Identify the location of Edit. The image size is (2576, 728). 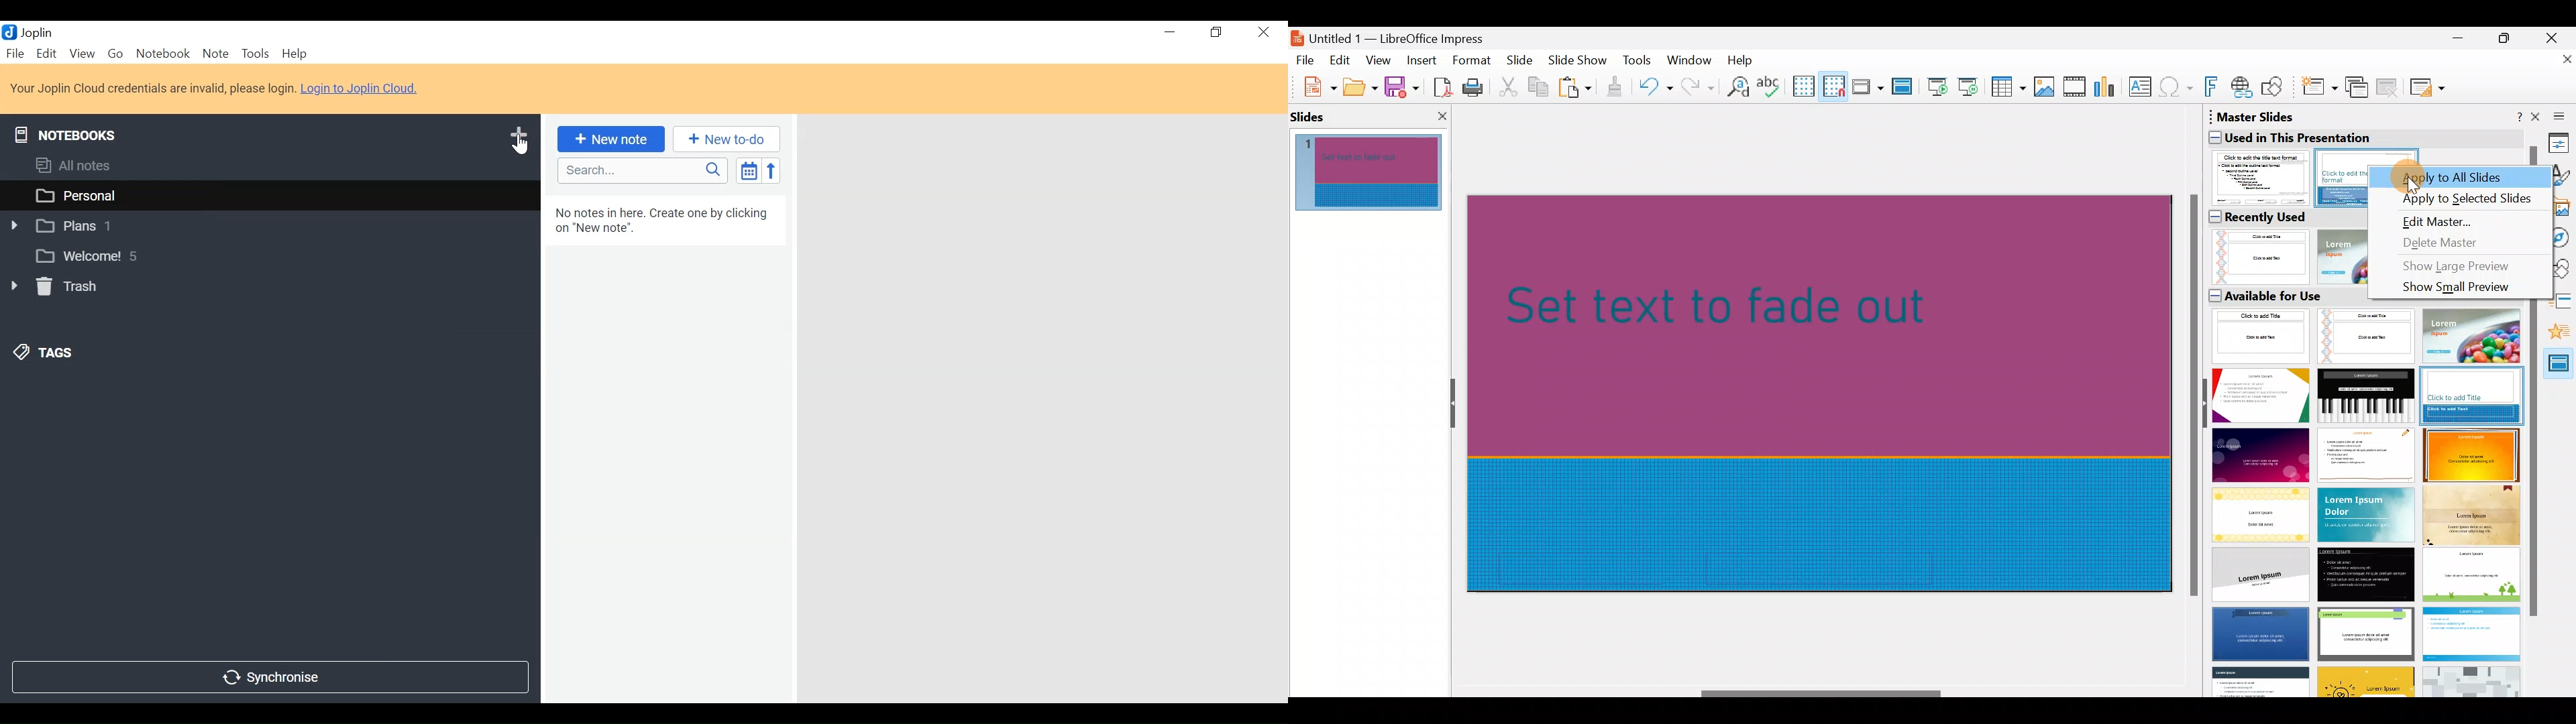
(45, 53).